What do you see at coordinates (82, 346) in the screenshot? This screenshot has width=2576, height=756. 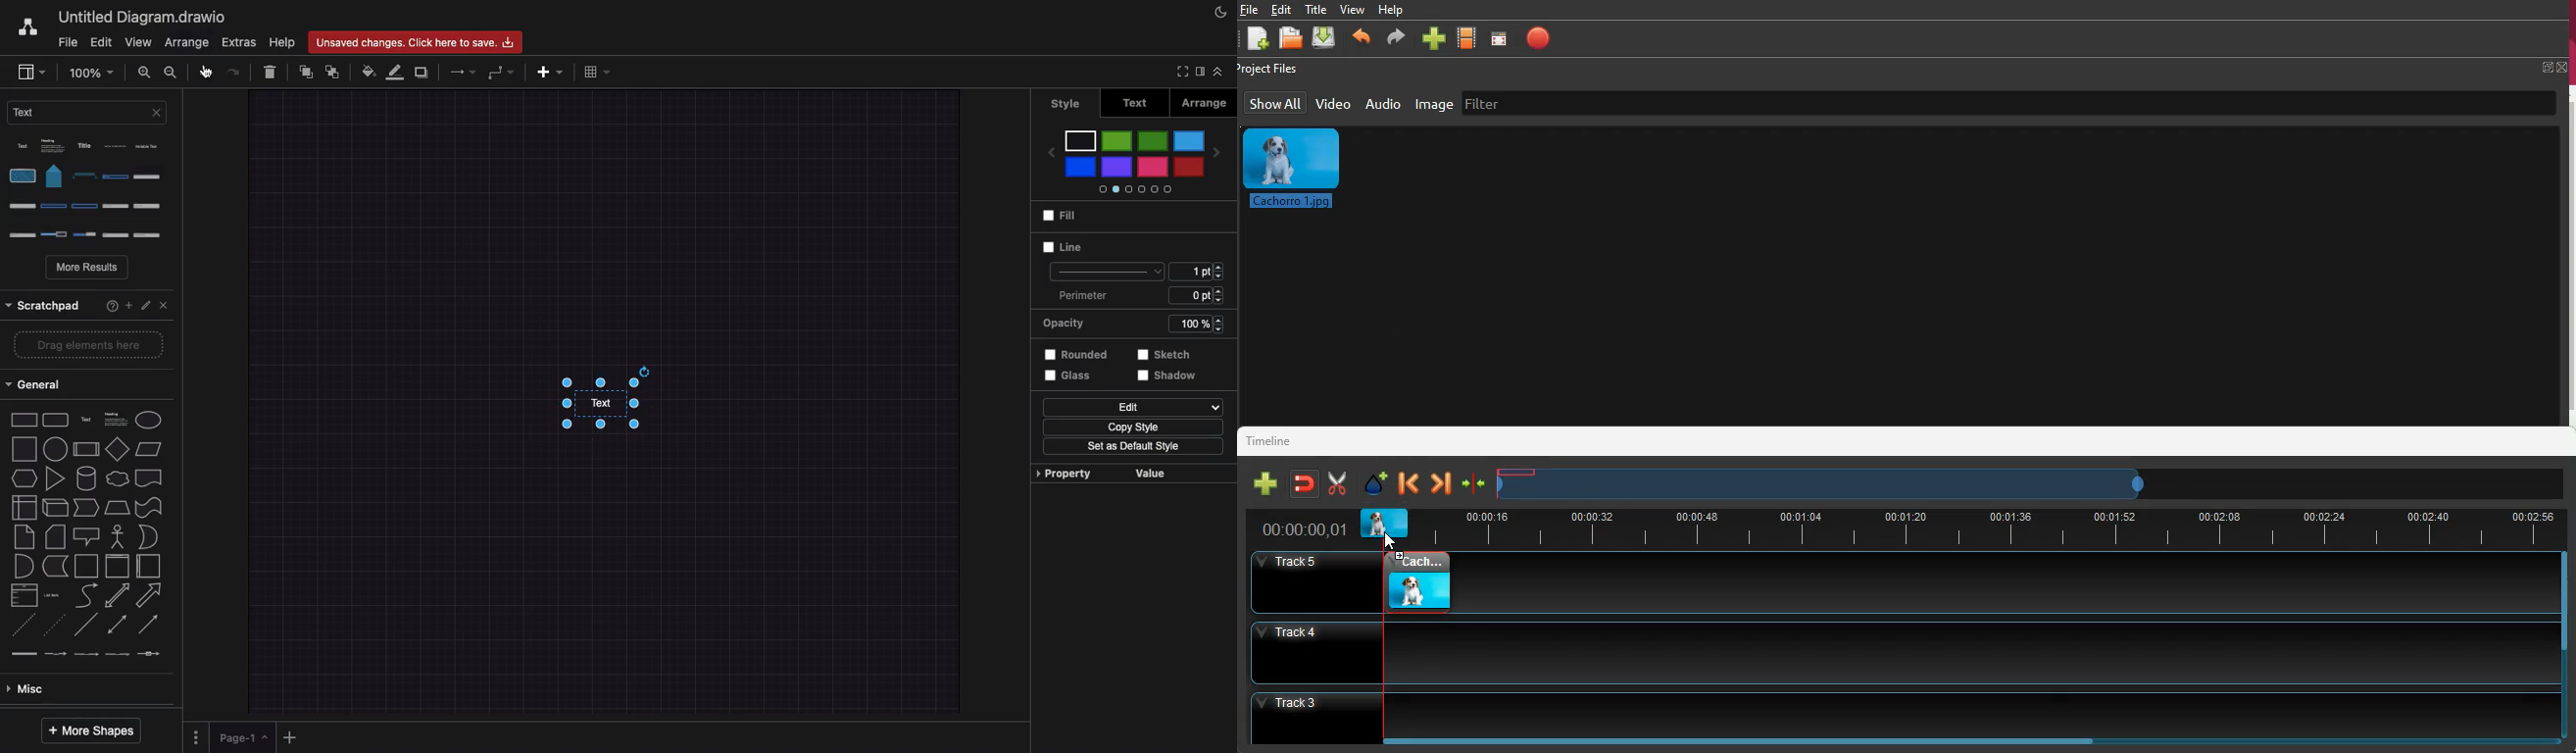 I see `Drag elements here` at bounding box center [82, 346].